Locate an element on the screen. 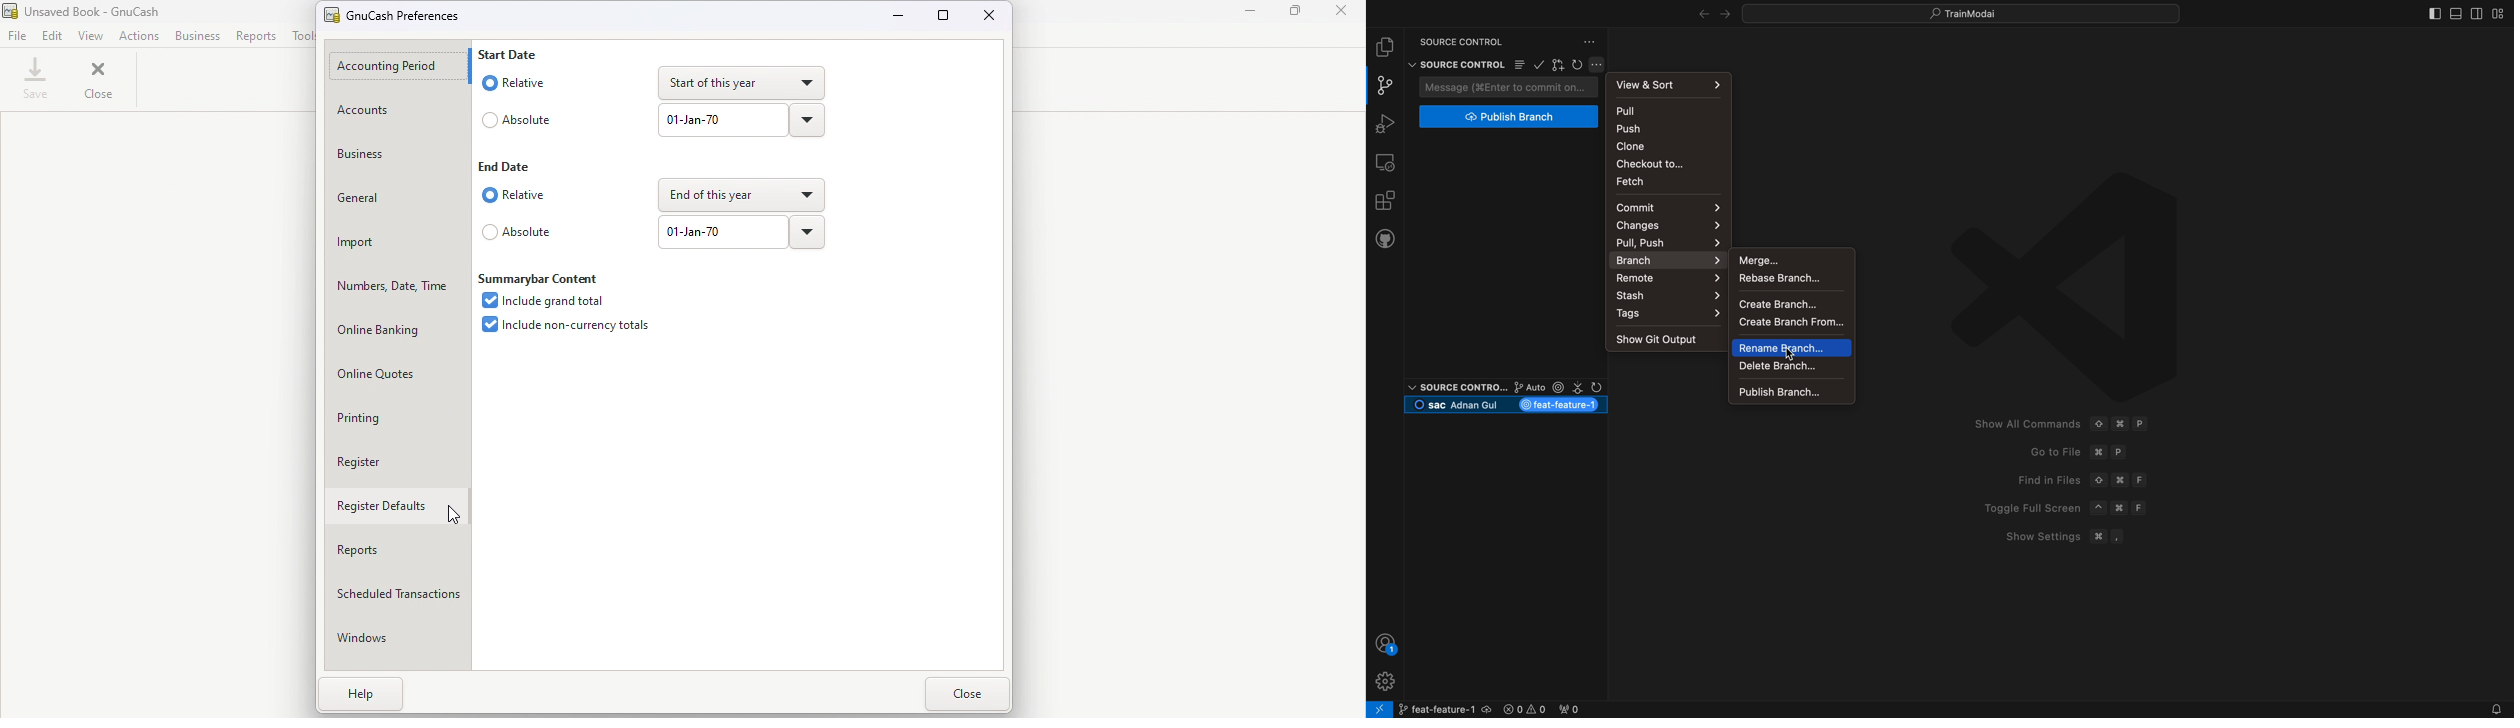 Image resolution: width=2520 pixels, height=728 pixels. F is located at coordinates (2143, 508).